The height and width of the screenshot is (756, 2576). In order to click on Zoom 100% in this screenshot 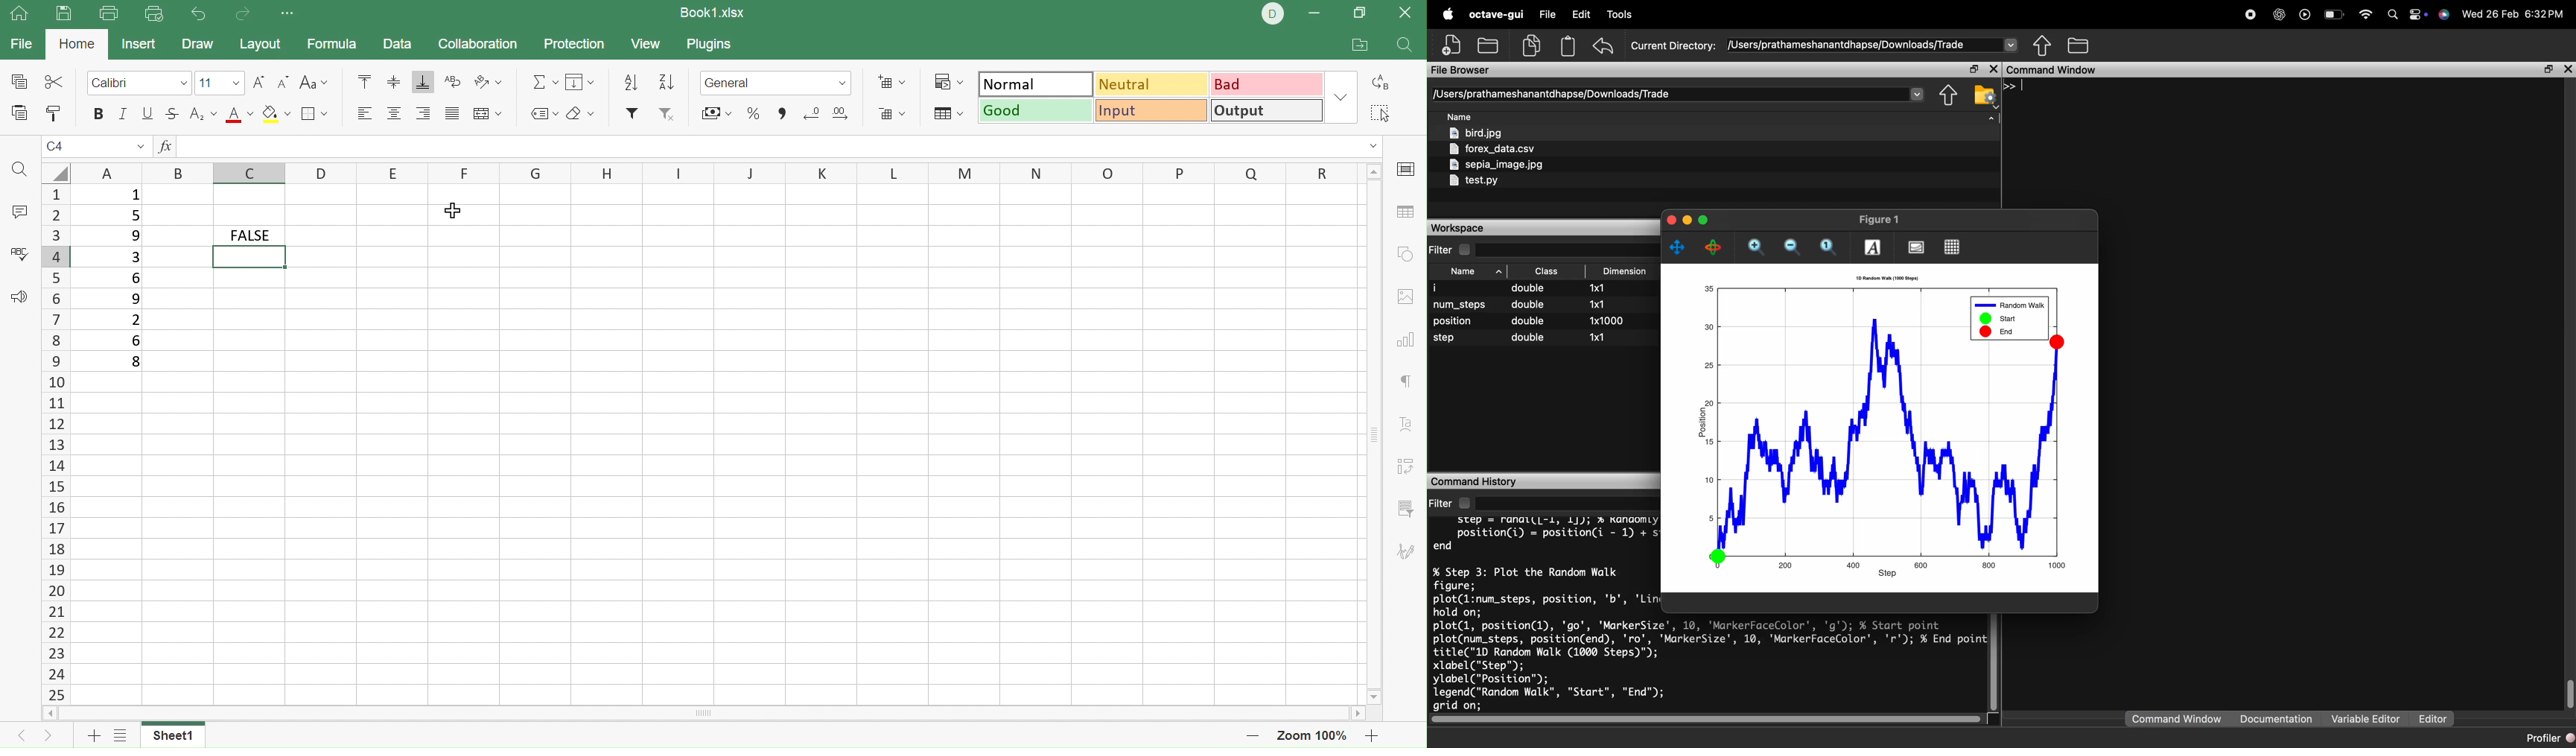, I will do `click(1315, 735)`.